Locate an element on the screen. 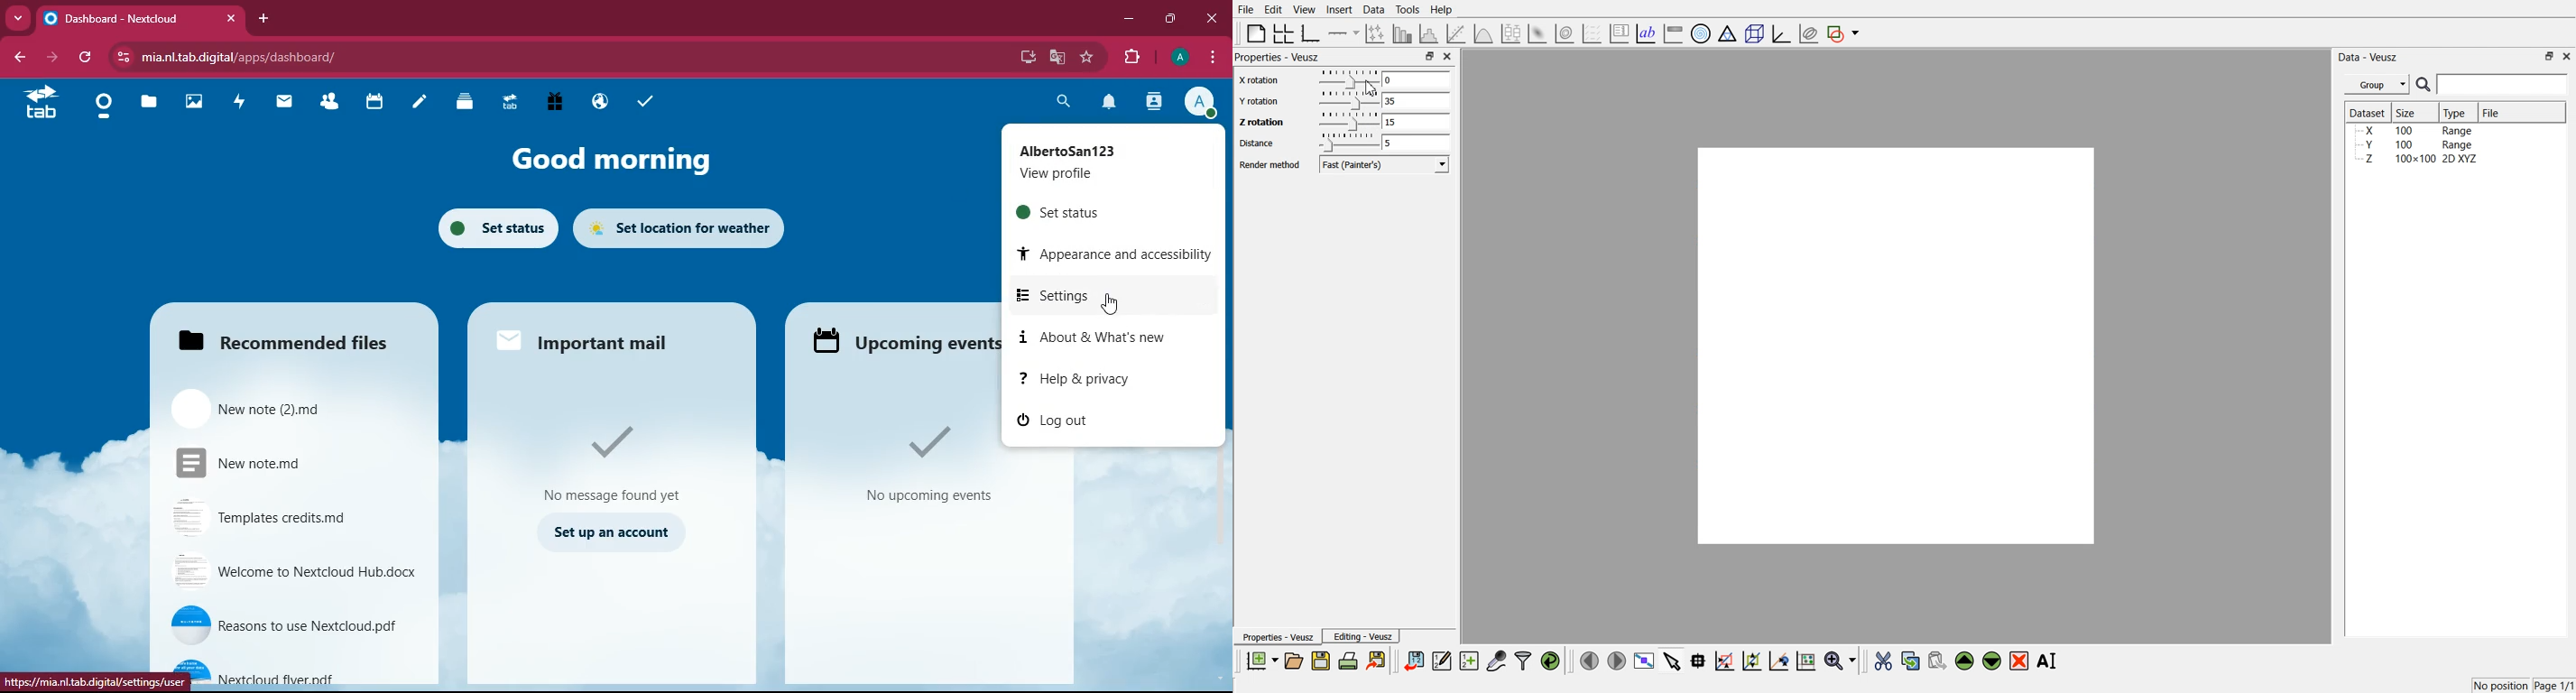 This screenshot has height=700, width=2576. Text label is located at coordinates (1646, 34).